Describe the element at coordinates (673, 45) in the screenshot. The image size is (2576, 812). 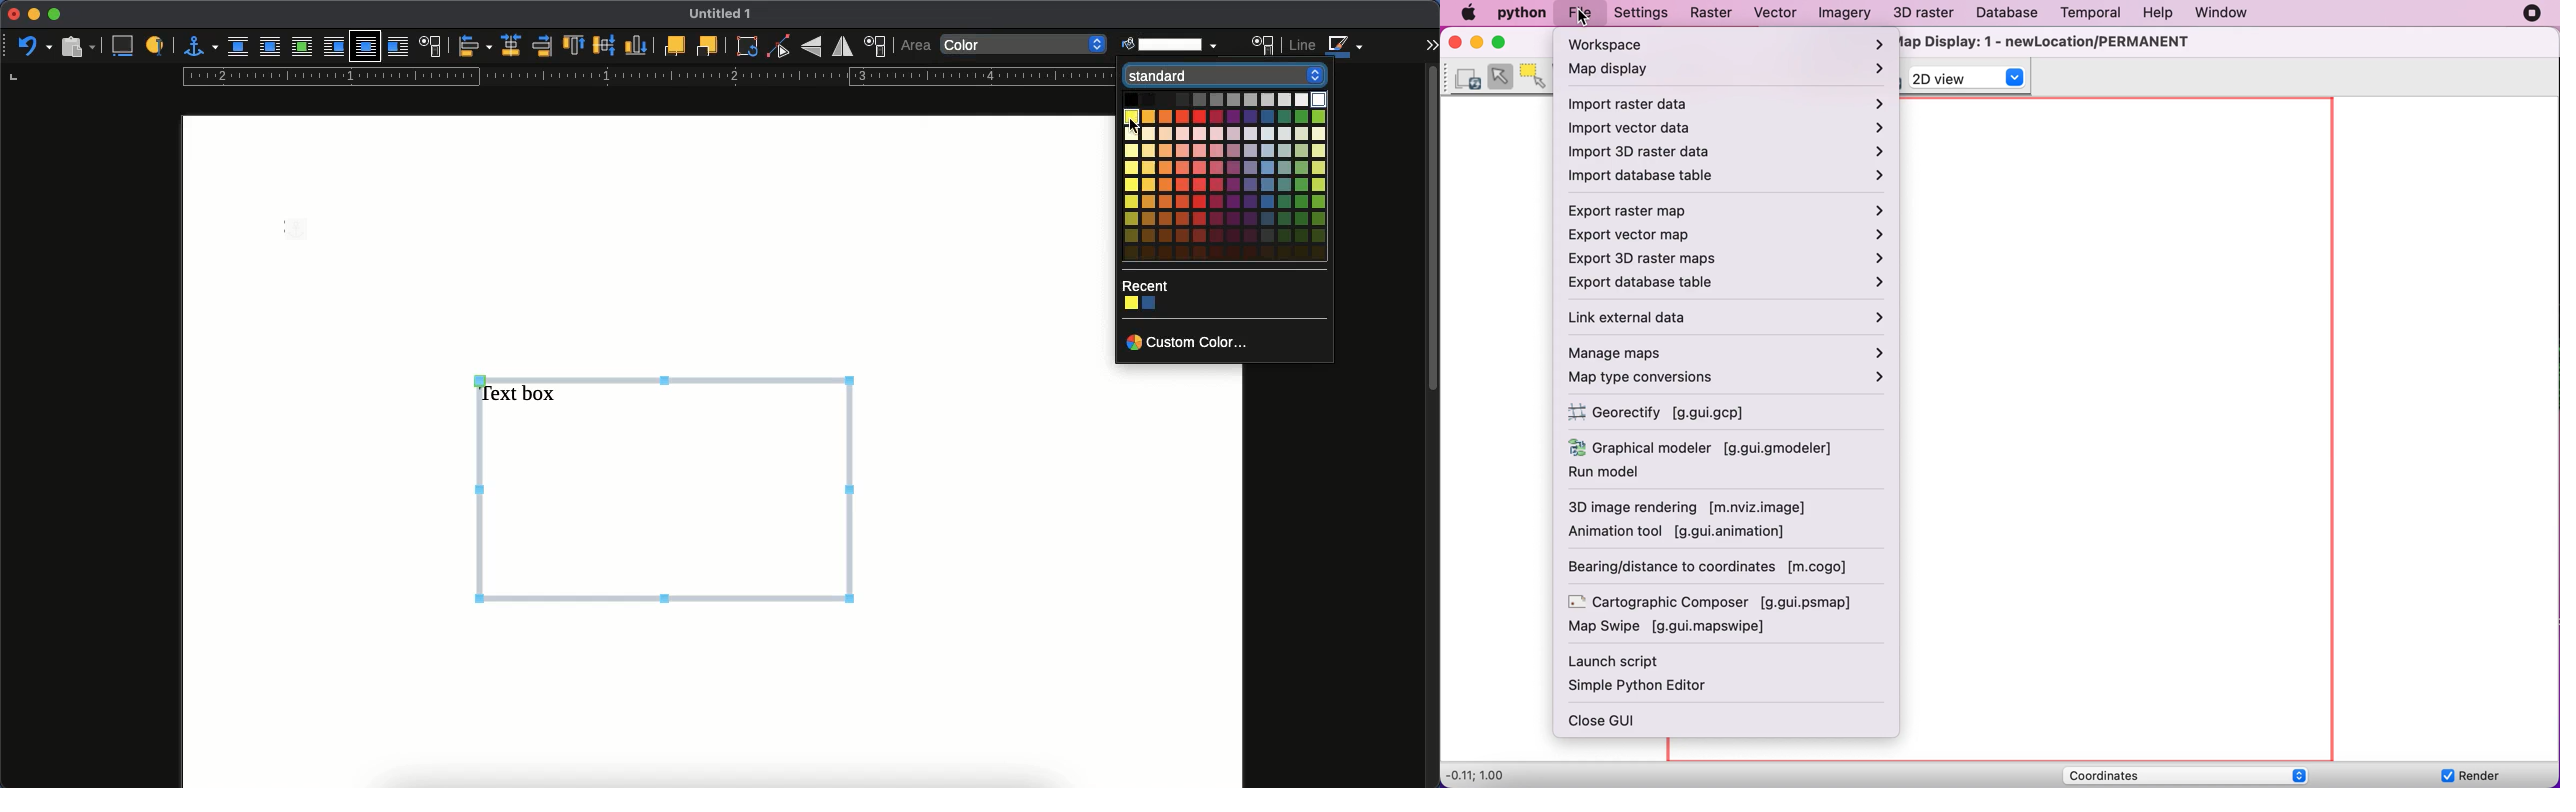
I see `front one` at that location.